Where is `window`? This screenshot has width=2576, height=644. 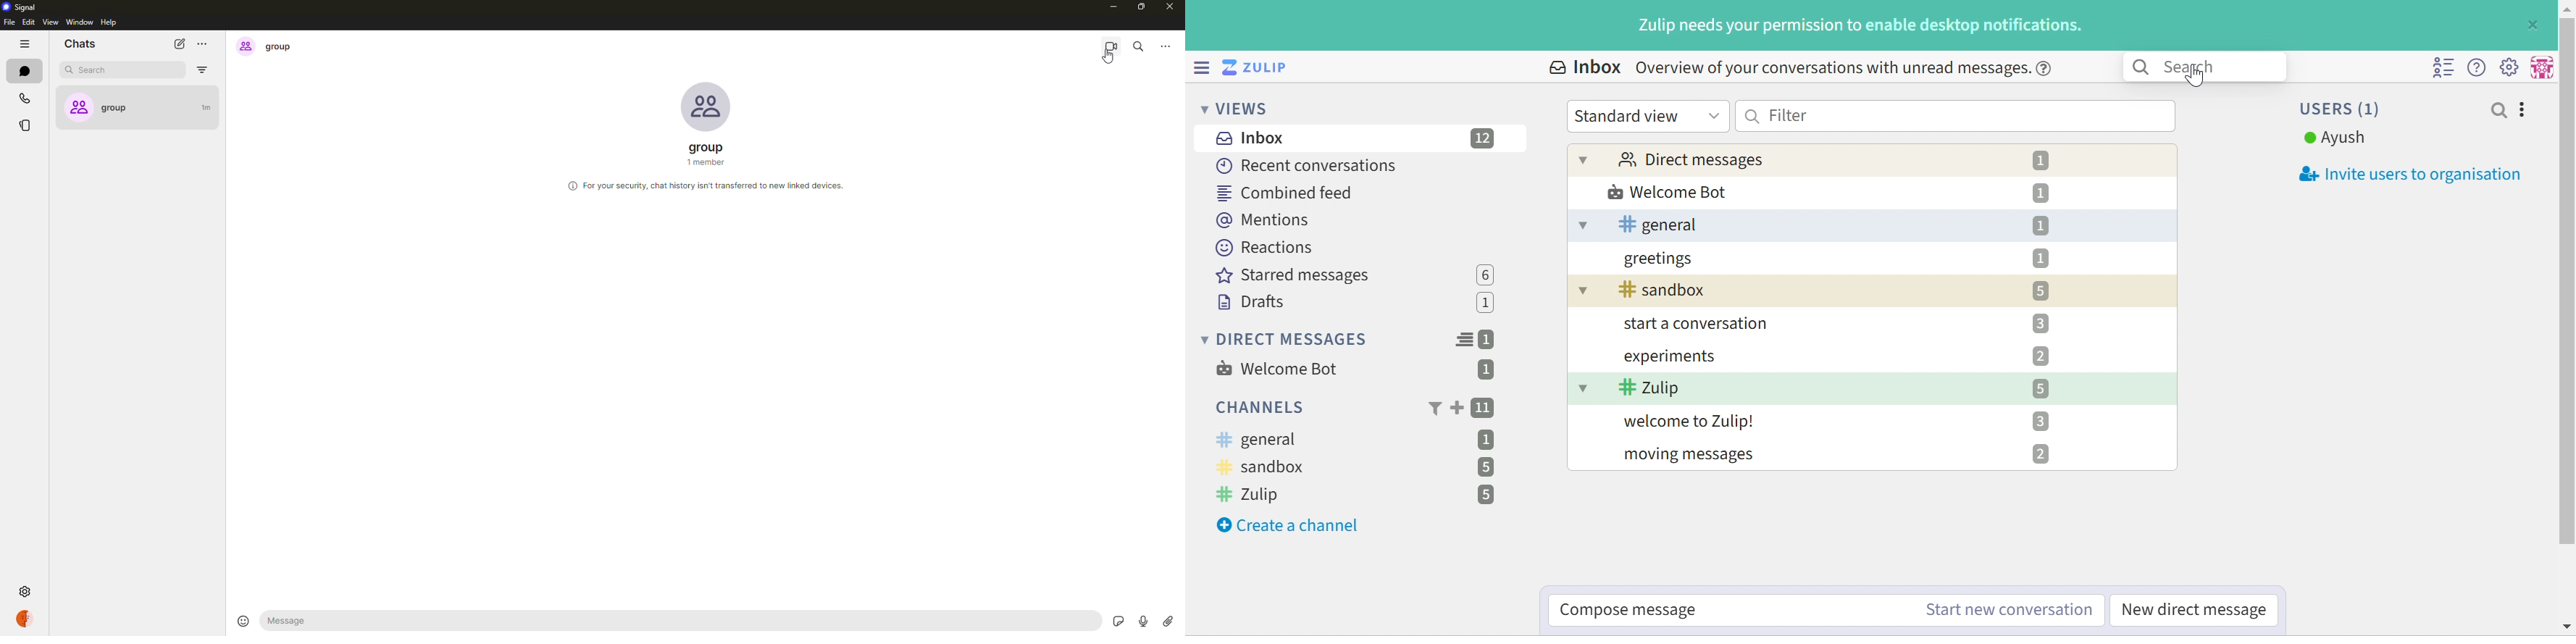
window is located at coordinates (80, 22).